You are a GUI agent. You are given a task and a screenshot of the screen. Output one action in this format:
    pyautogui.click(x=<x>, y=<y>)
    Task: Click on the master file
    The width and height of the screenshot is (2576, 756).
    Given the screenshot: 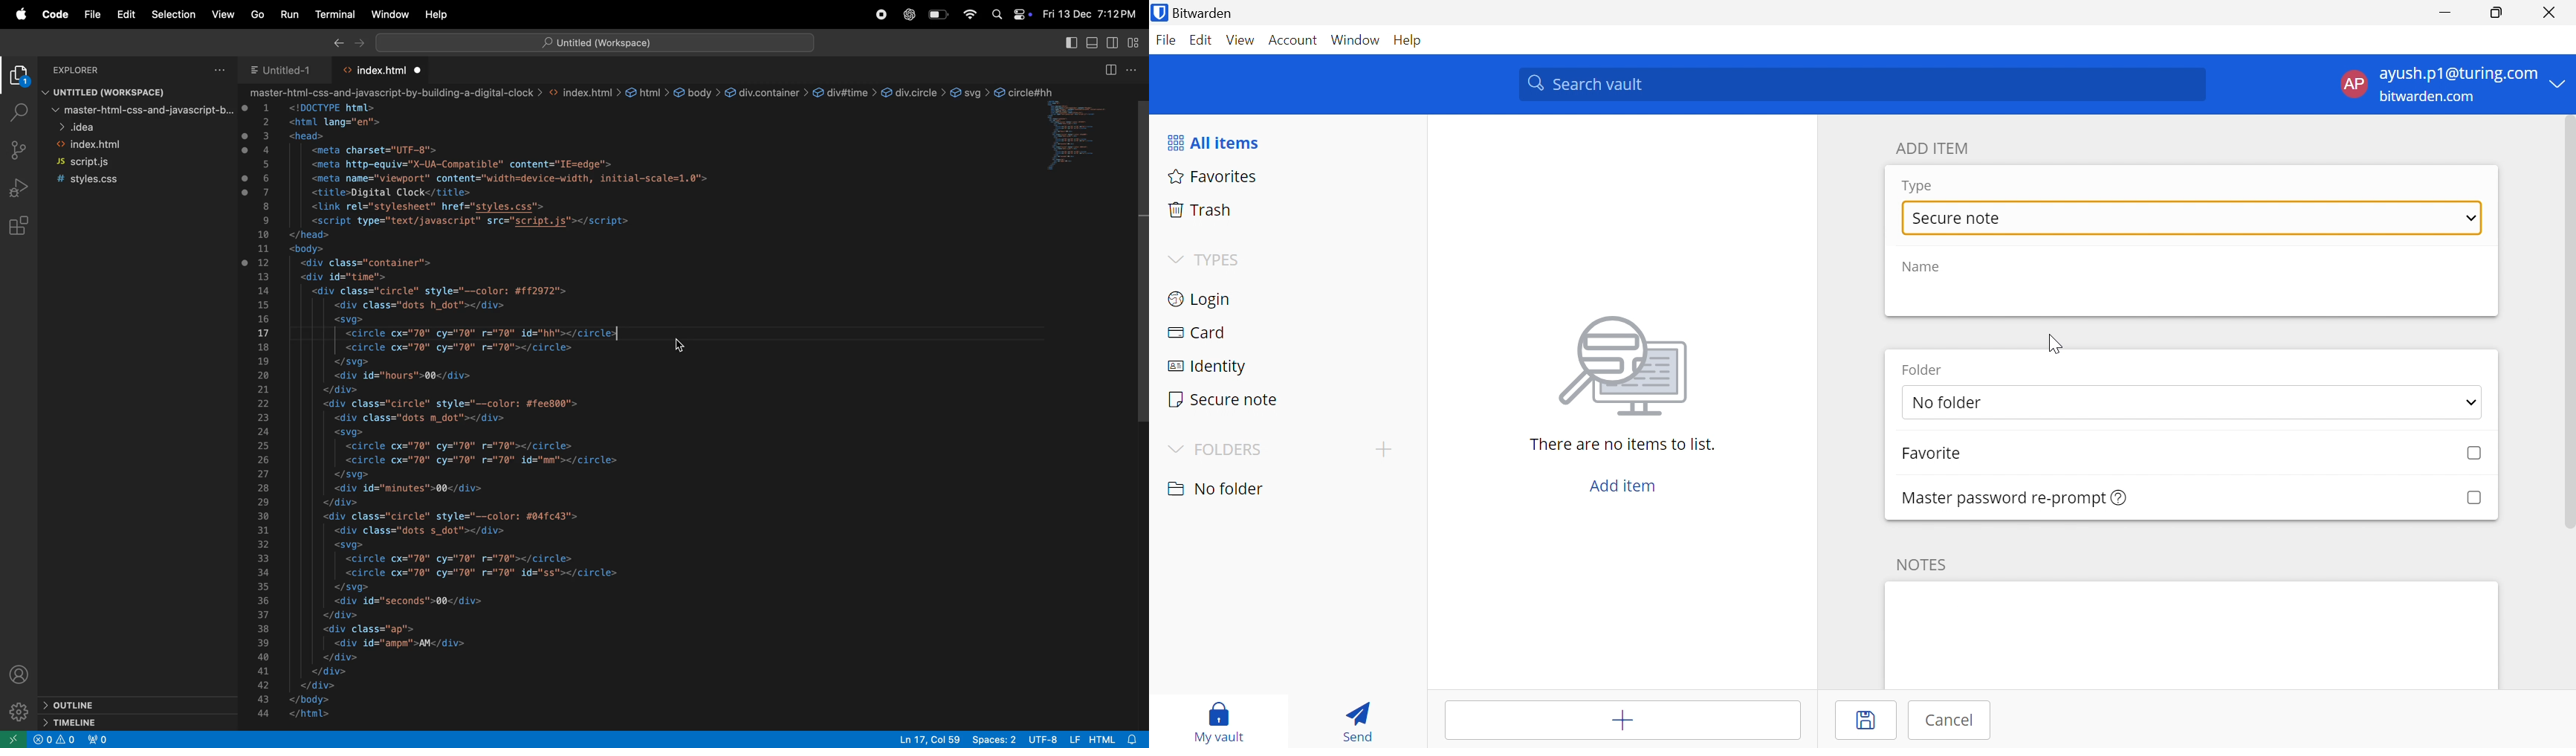 What is the action you would take?
    pyautogui.click(x=137, y=113)
    